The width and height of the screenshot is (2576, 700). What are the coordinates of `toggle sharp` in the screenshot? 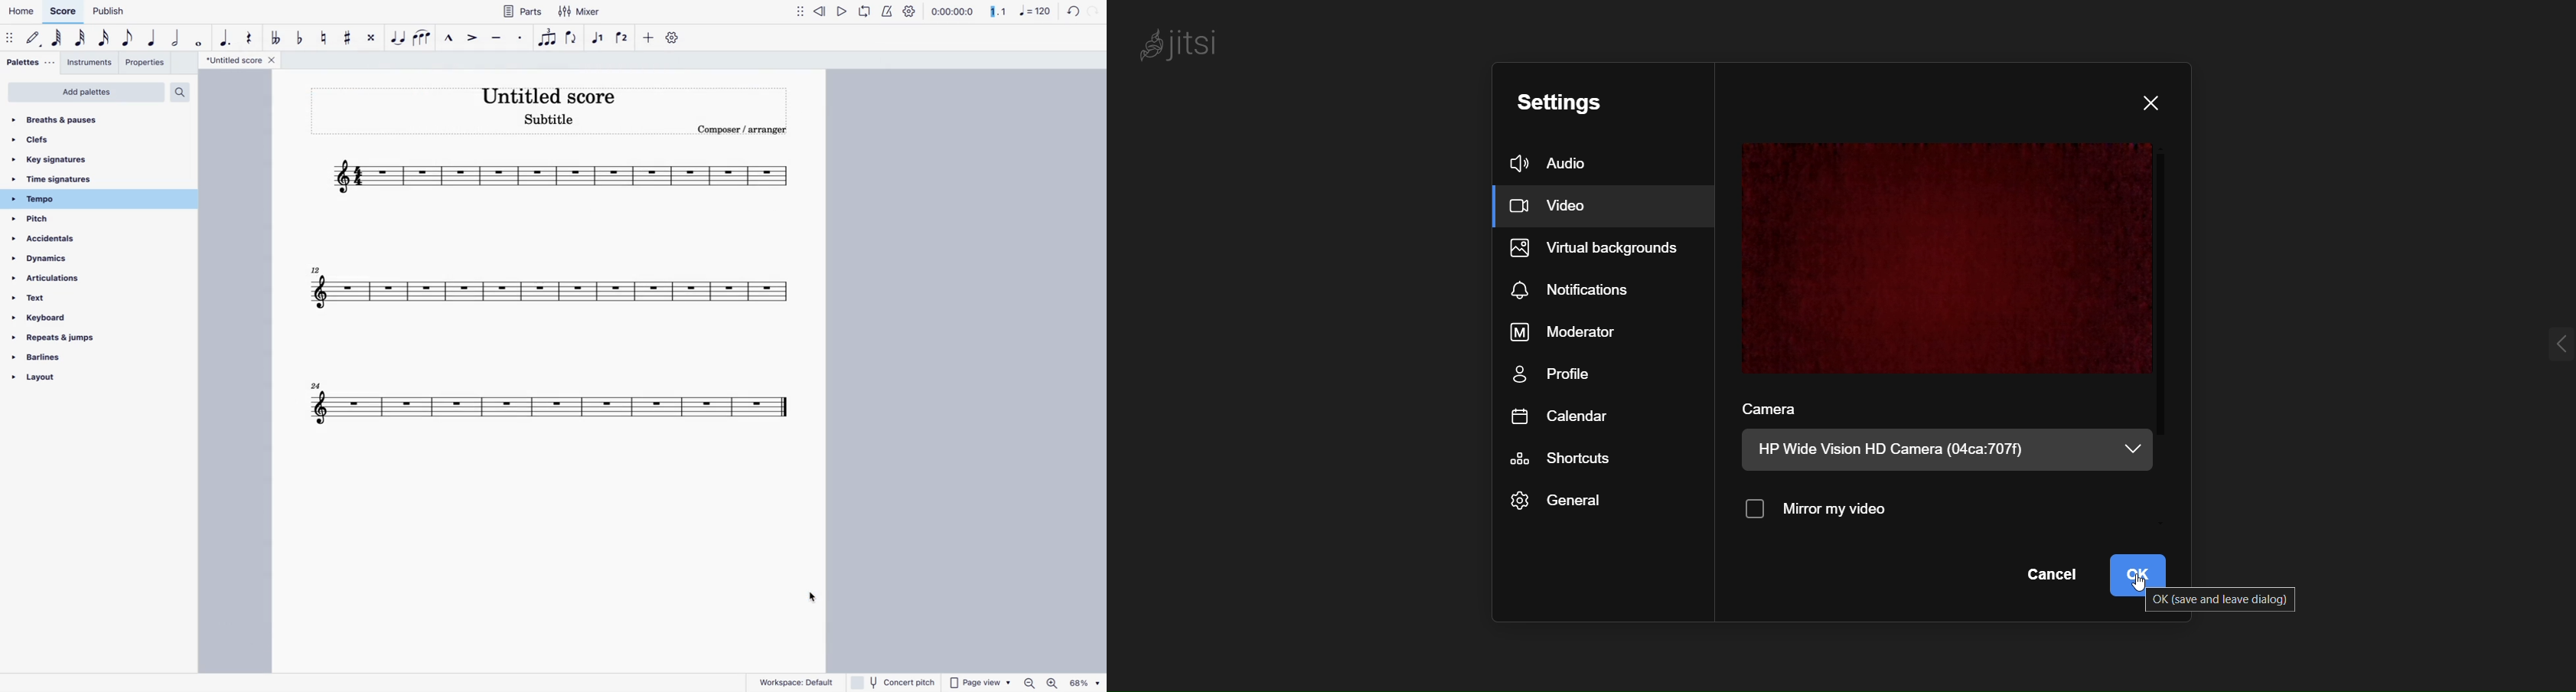 It's located at (349, 37).